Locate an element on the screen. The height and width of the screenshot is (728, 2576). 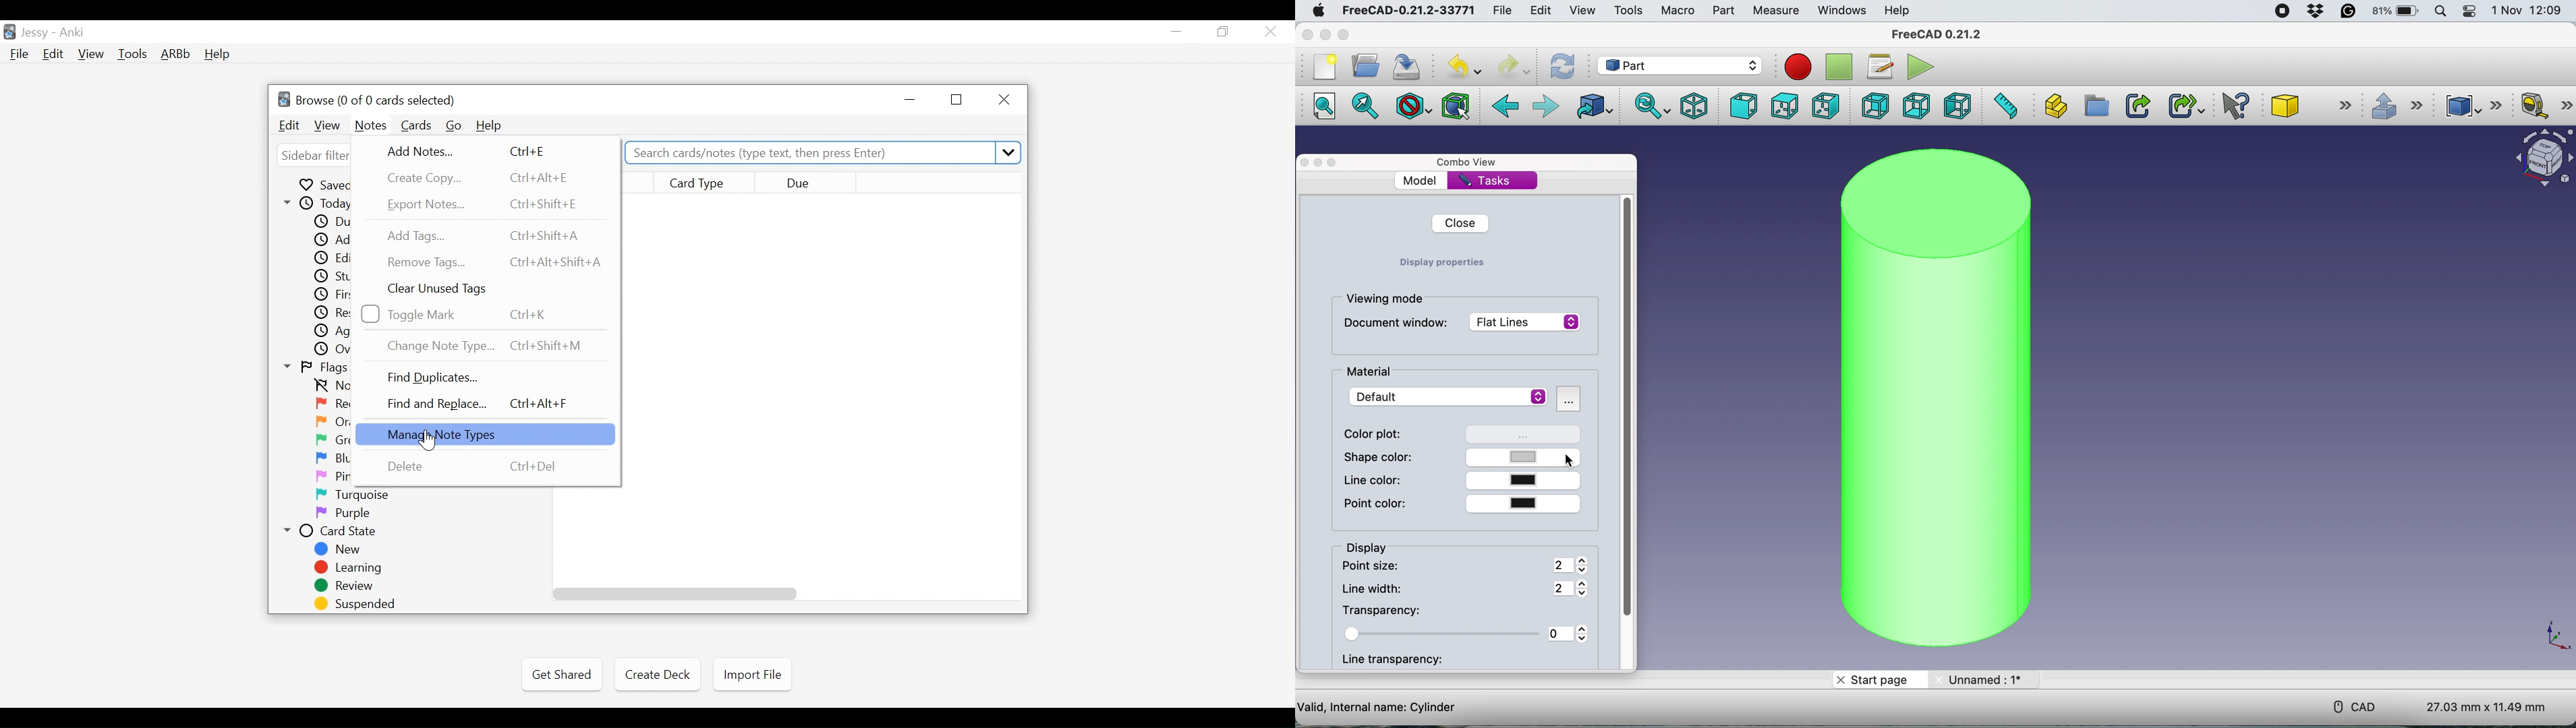
User Nmae is located at coordinates (37, 33).